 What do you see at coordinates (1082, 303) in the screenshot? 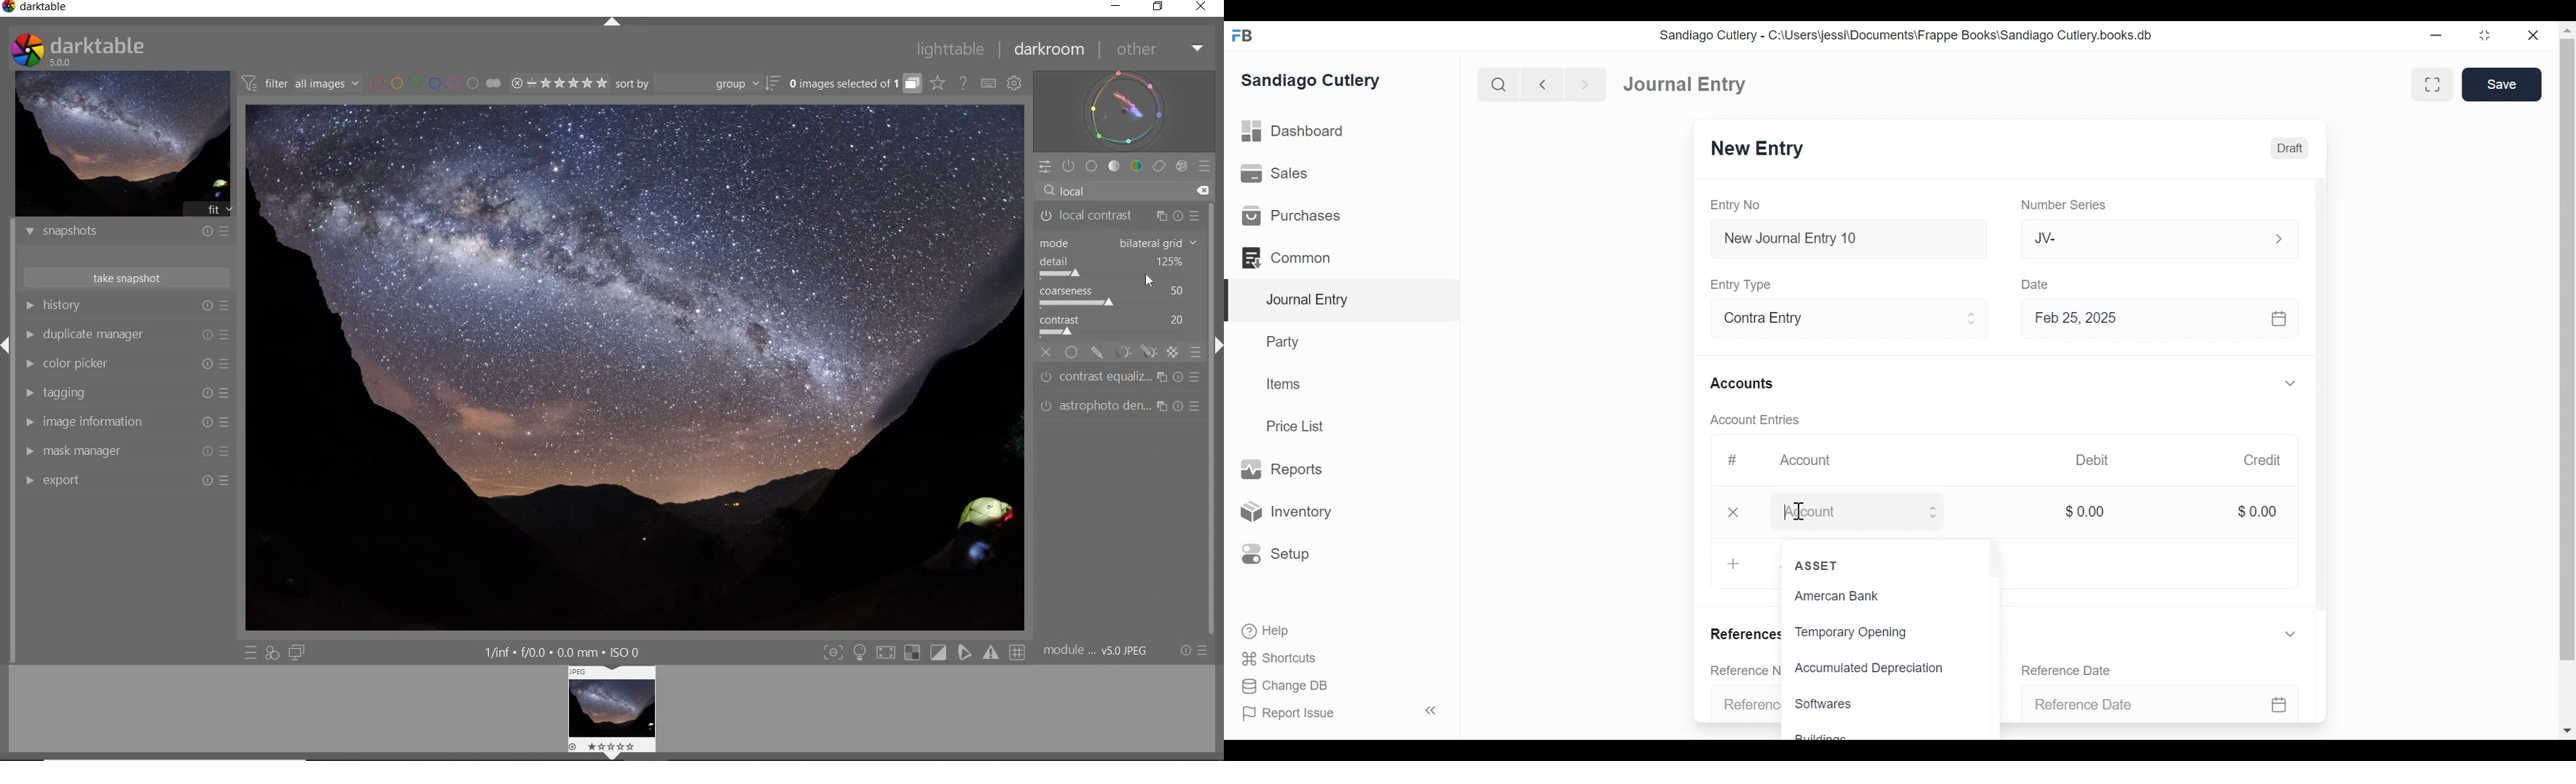
I see `coarseness slider` at bounding box center [1082, 303].